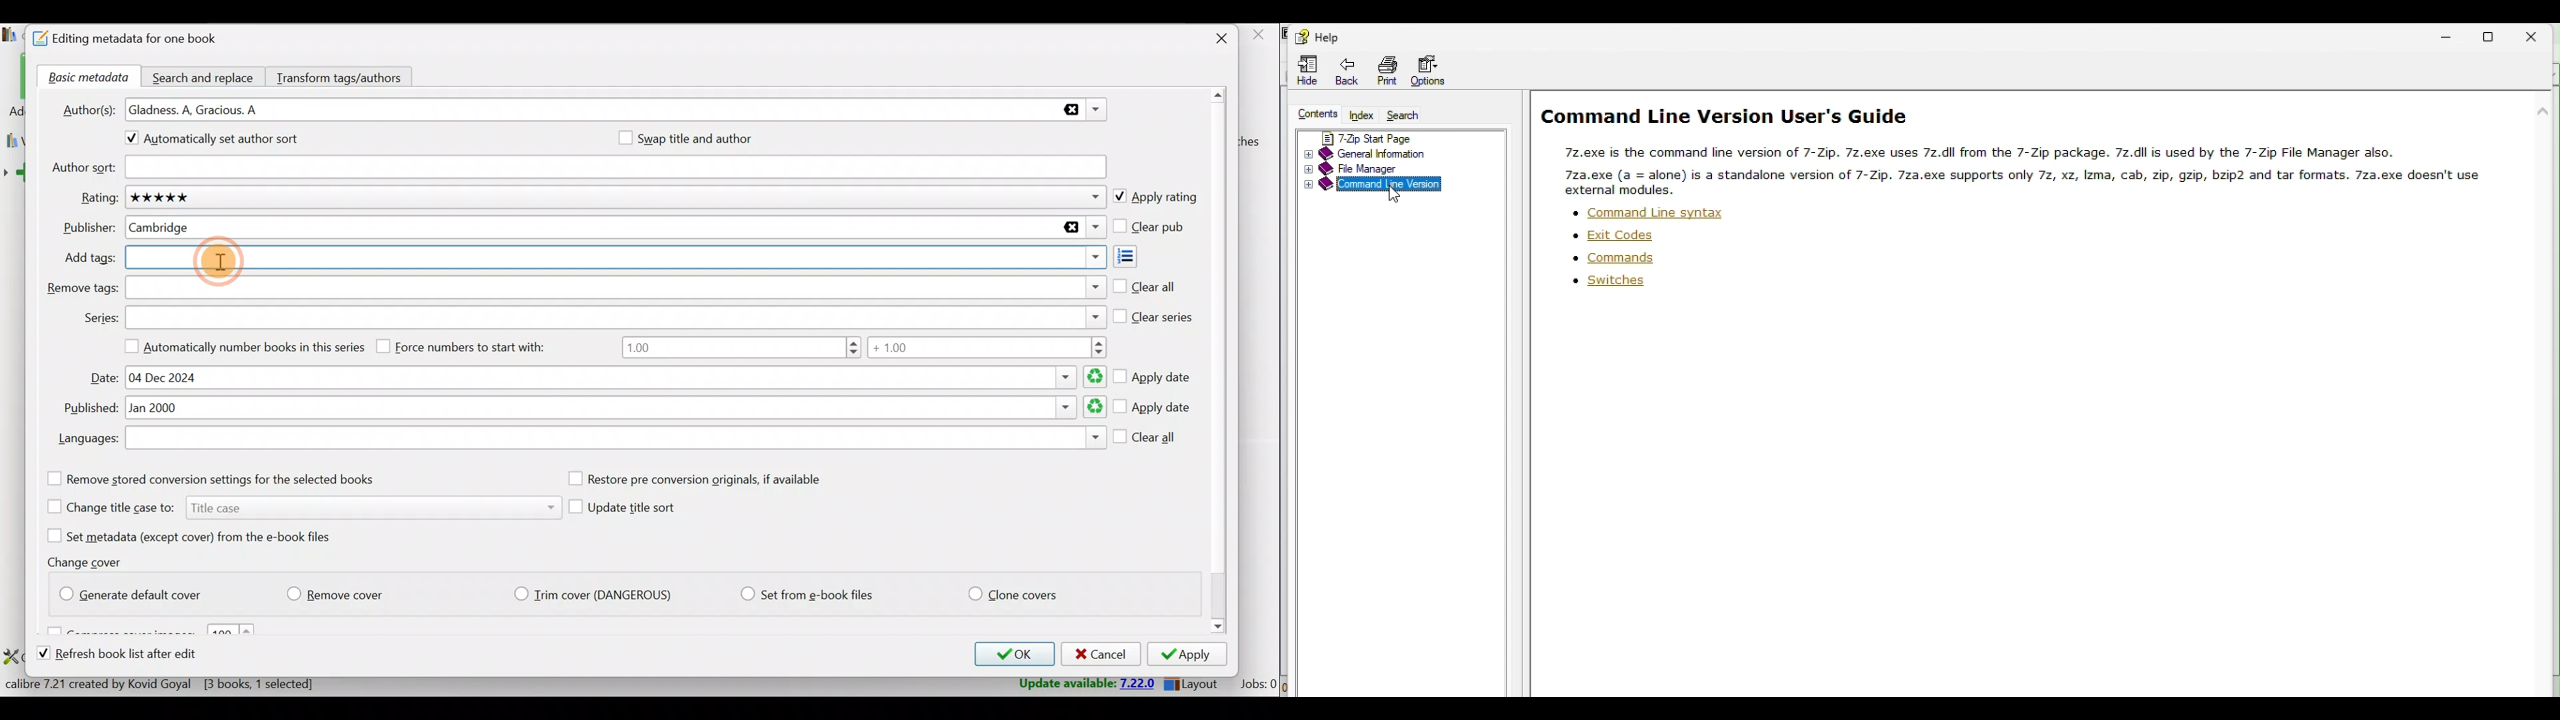  I want to click on Apply date, so click(1155, 373).